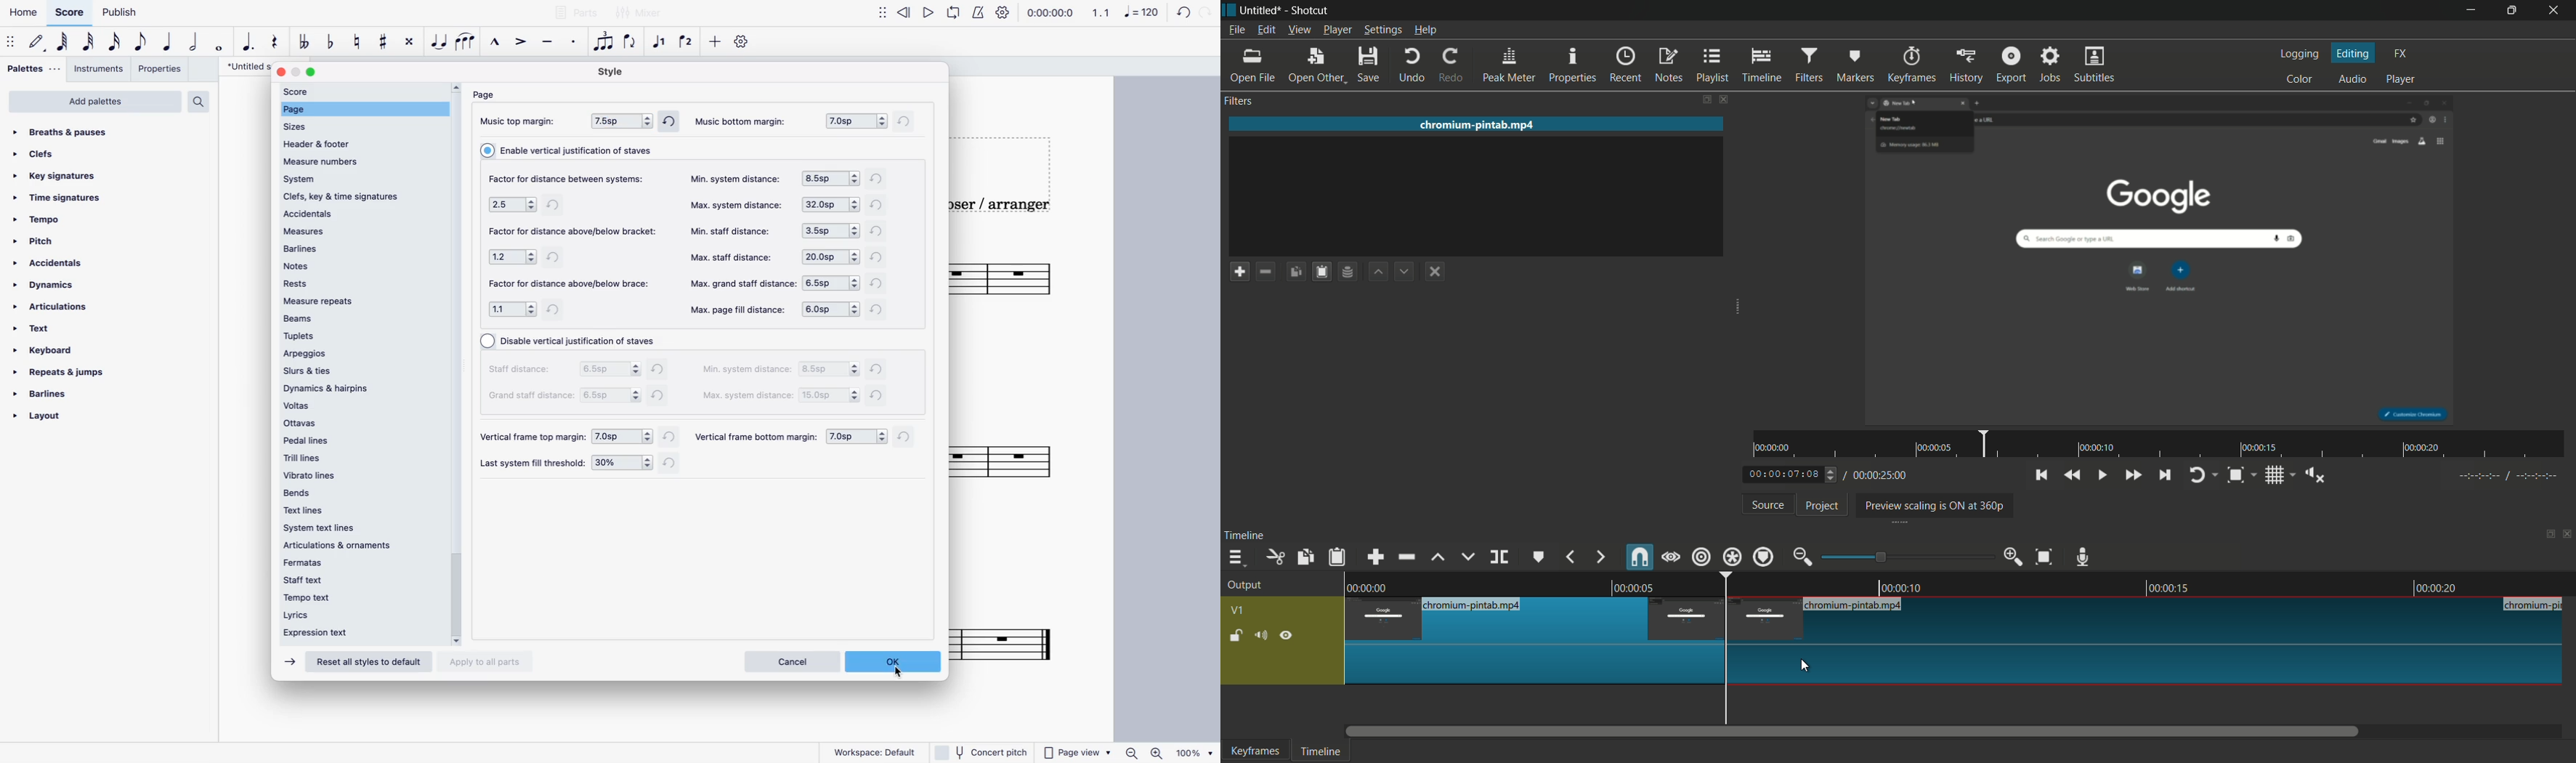 The width and height of the screenshot is (2576, 784). I want to click on notes, so click(361, 265).